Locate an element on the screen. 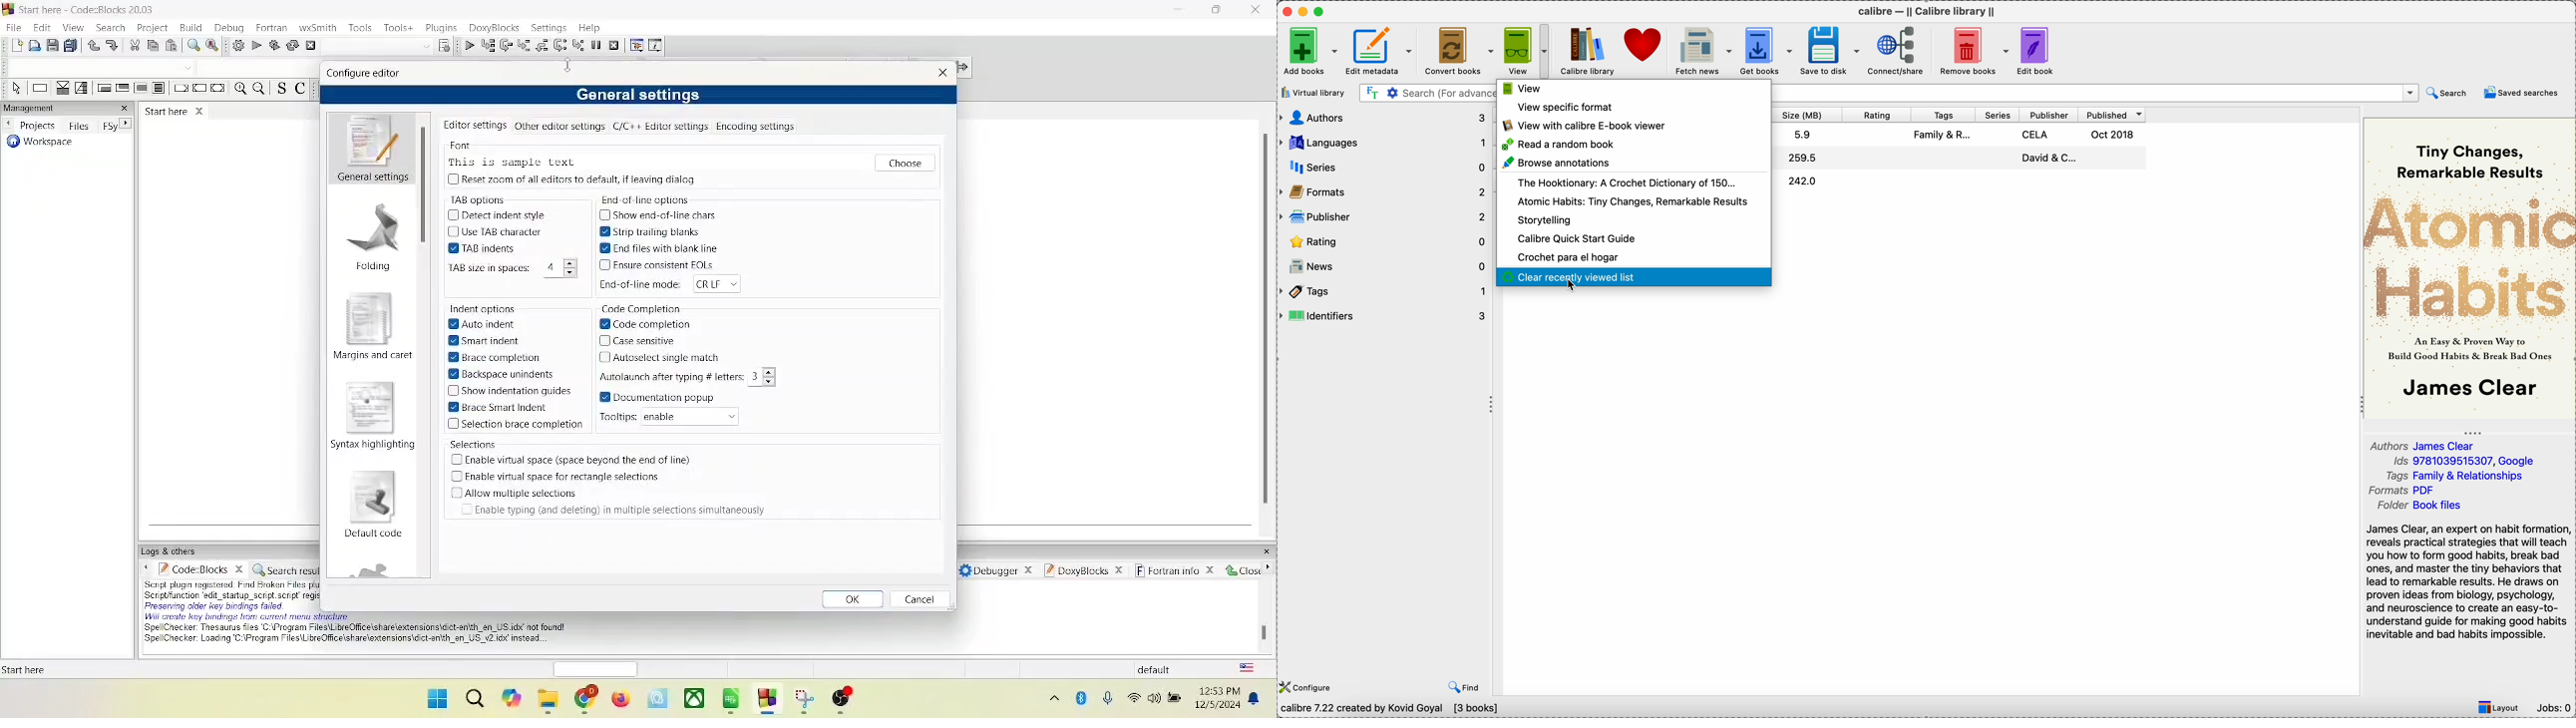 The width and height of the screenshot is (2576, 728). various info is located at coordinates (655, 44).